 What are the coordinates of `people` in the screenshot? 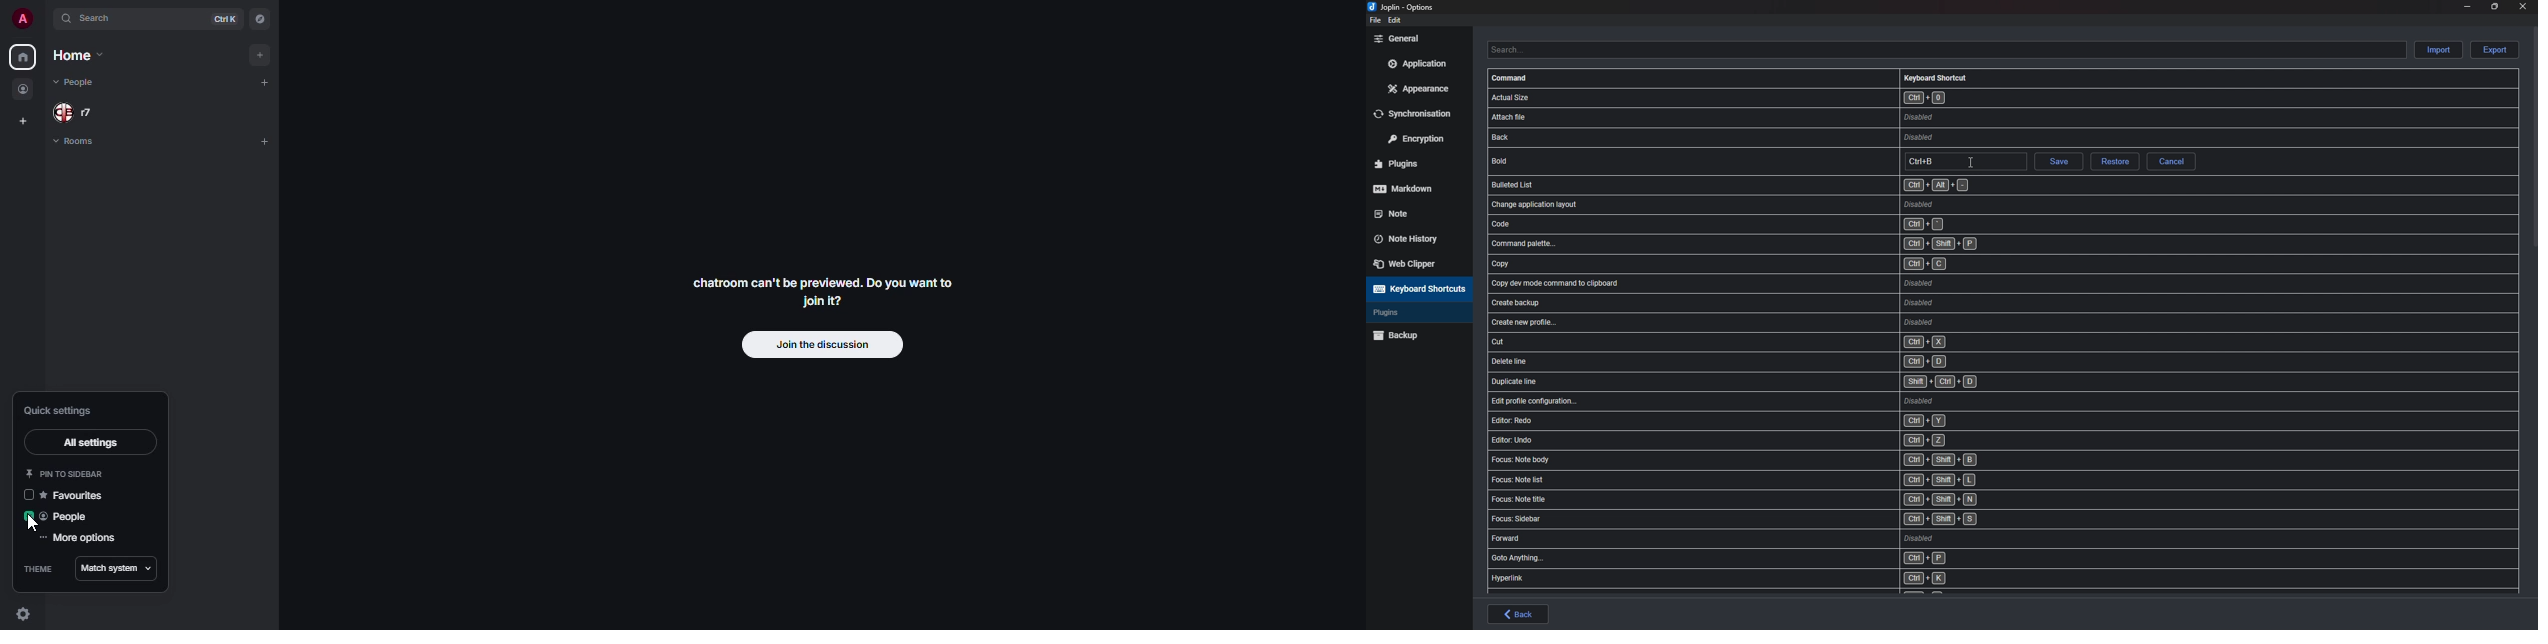 It's located at (83, 84).